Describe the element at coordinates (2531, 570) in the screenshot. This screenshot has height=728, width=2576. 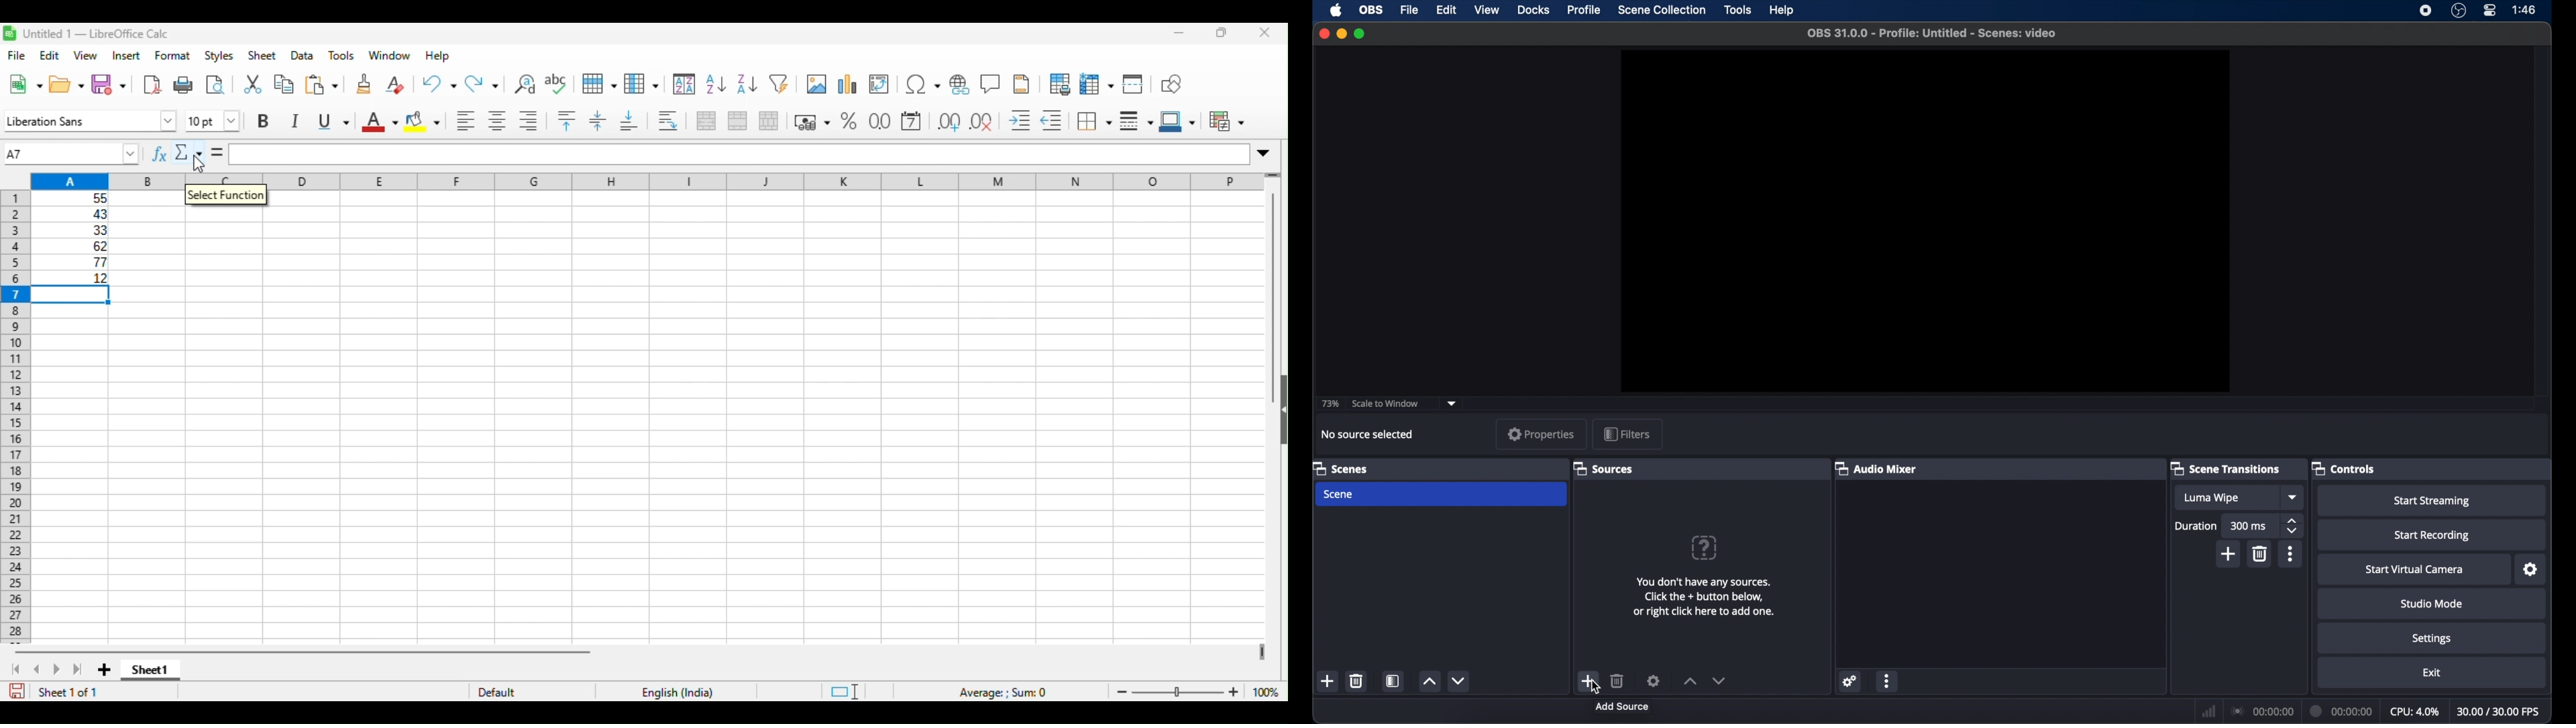
I see `settings` at that location.